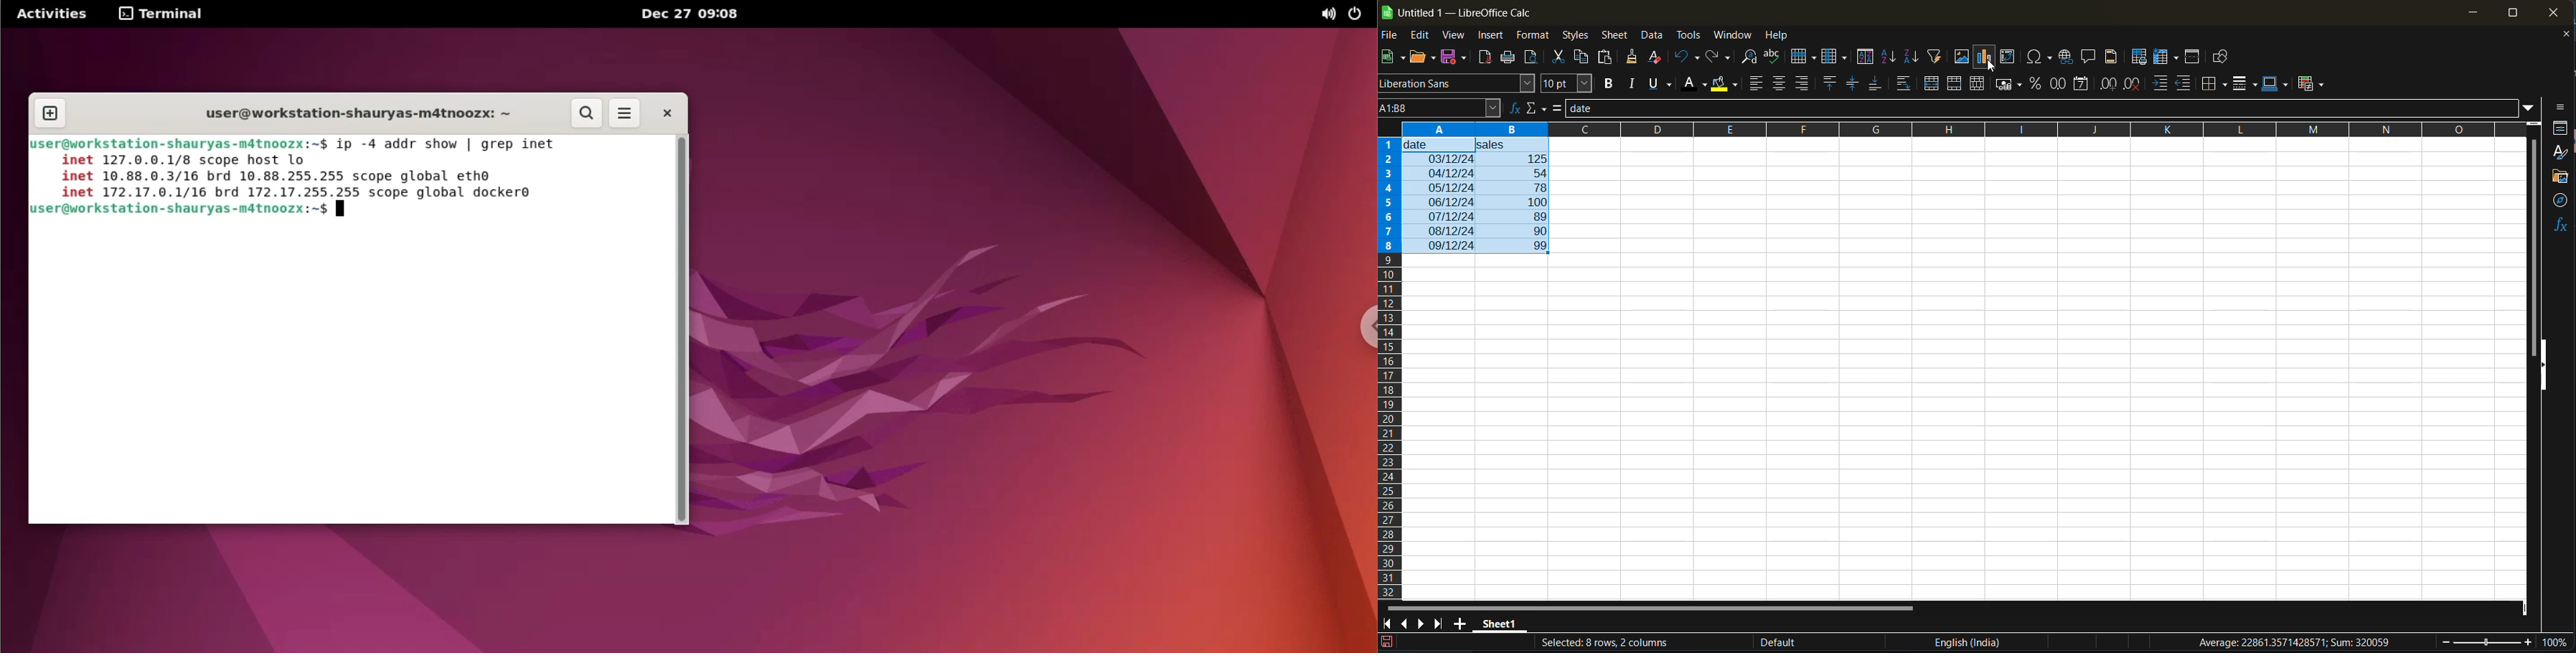 The height and width of the screenshot is (672, 2576). What do you see at coordinates (1441, 625) in the screenshot?
I see `scroll to last sheet` at bounding box center [1441, 625].